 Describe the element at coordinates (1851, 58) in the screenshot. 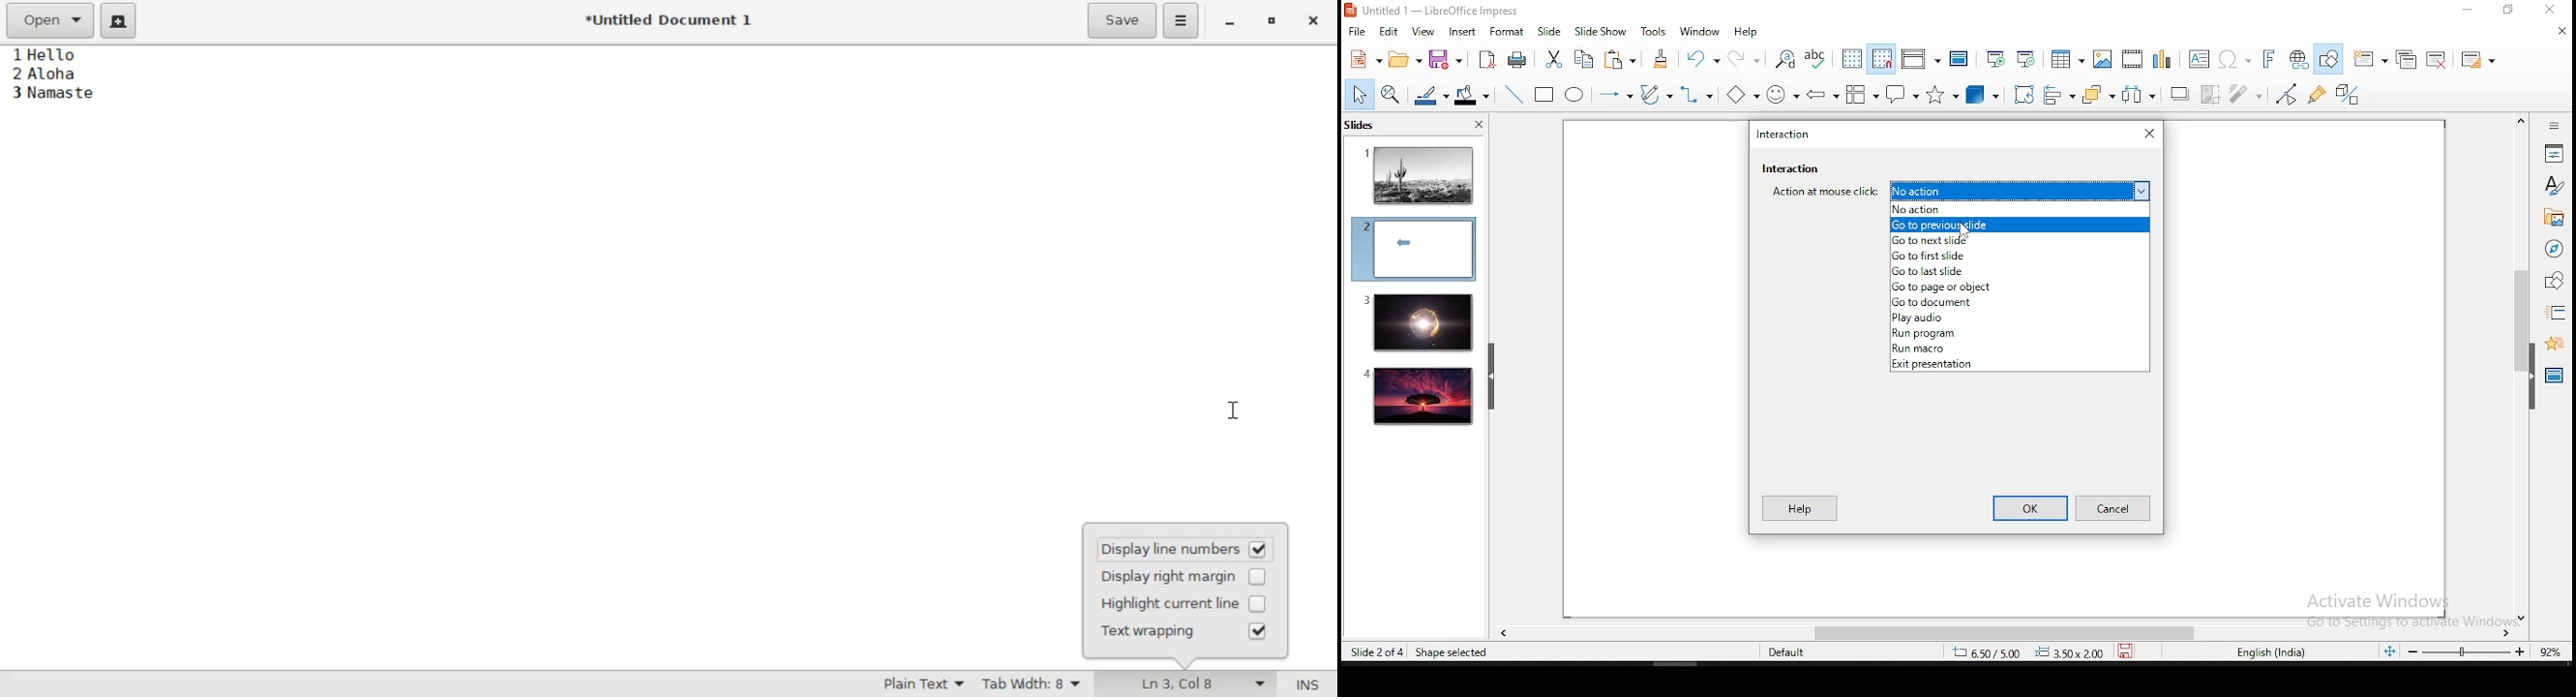

I see `display grid` at that location.